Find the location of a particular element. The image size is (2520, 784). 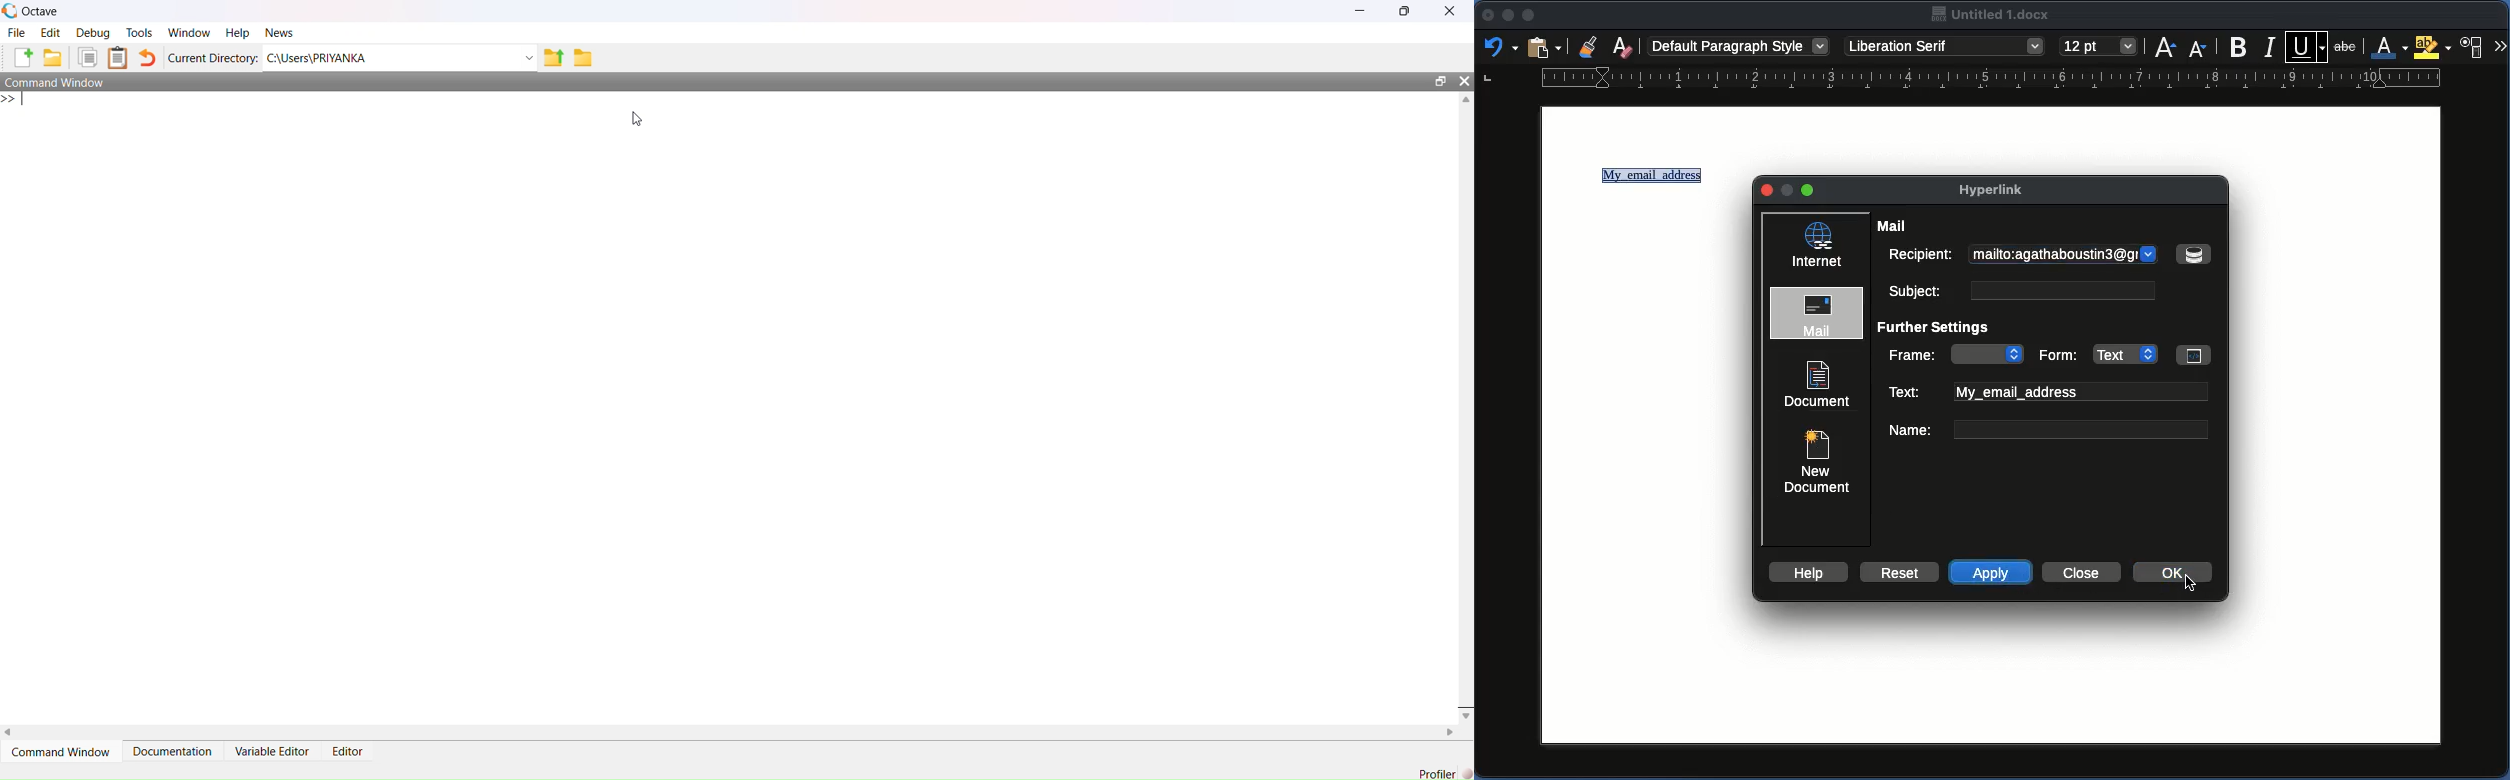

Apply is located at coordinates (1992, 573).